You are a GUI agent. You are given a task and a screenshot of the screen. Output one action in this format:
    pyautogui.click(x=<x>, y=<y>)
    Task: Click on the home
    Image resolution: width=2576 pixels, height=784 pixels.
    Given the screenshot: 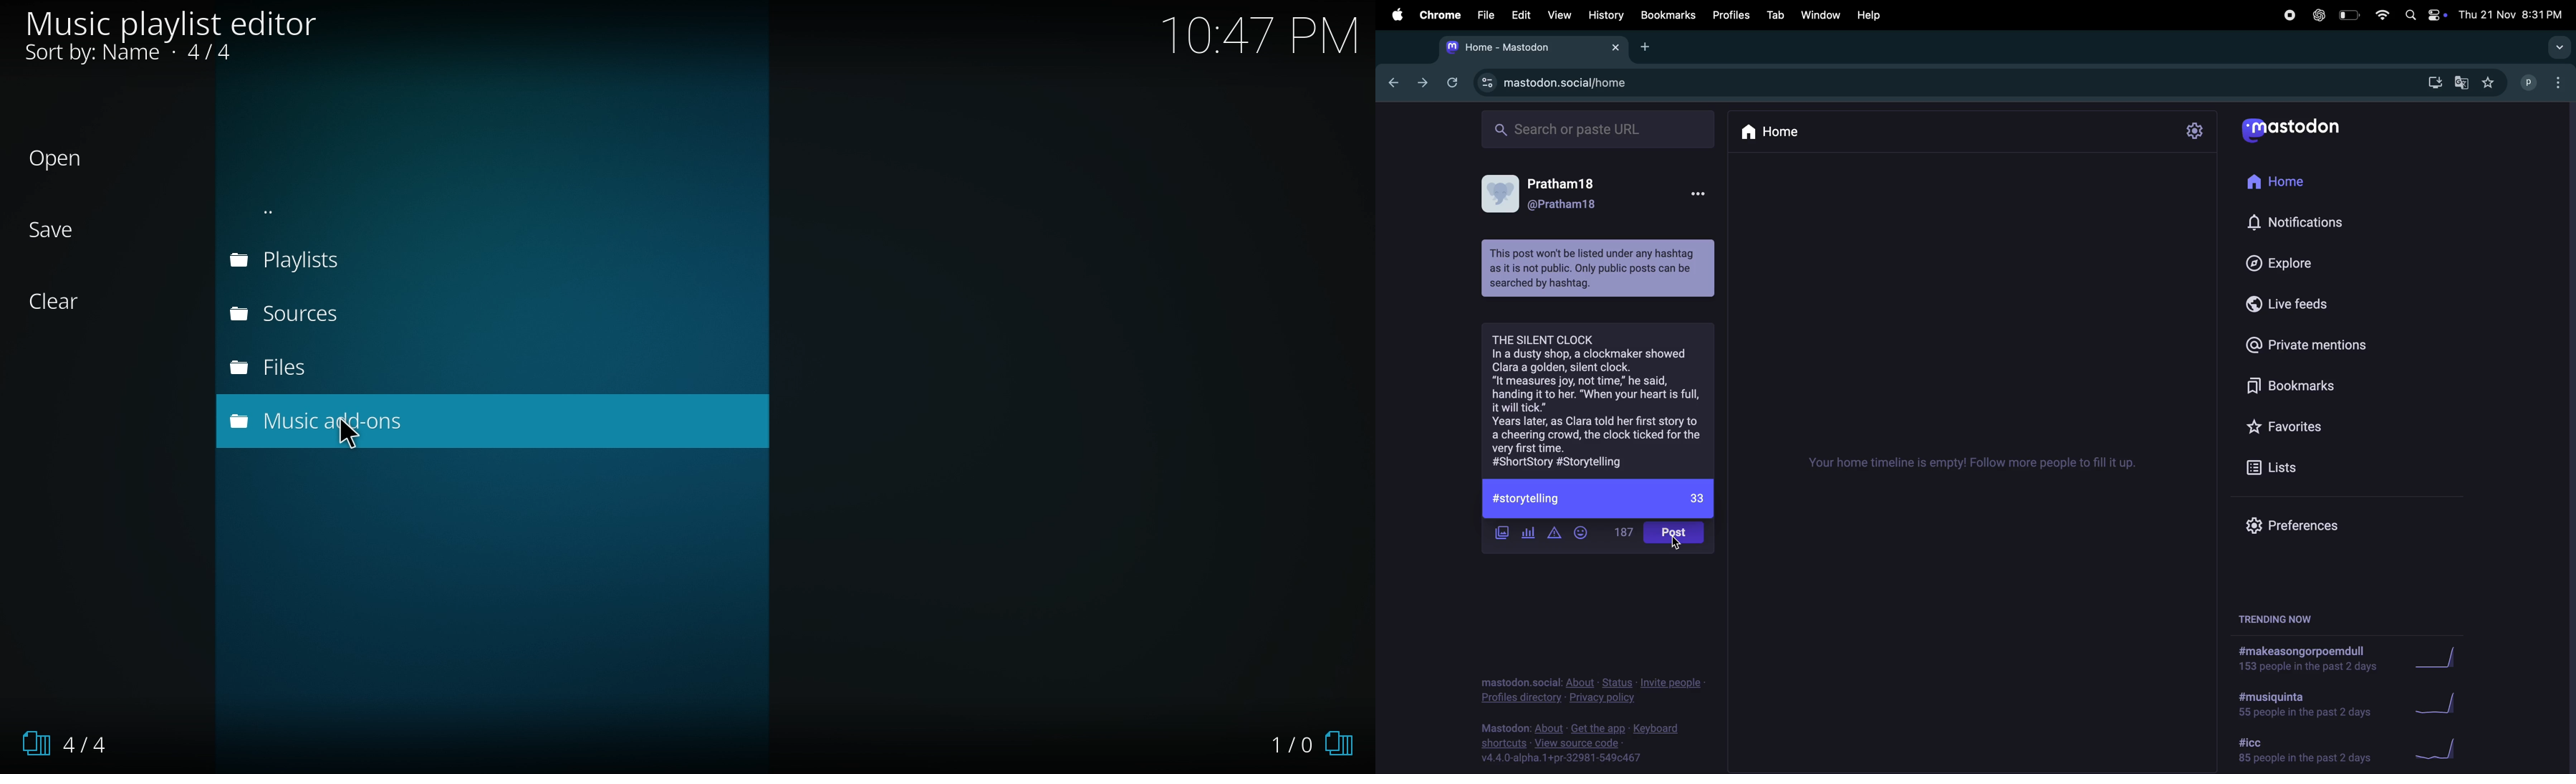 What is the action you would take?
    pyautogui.click(x=1797, y=134)
    